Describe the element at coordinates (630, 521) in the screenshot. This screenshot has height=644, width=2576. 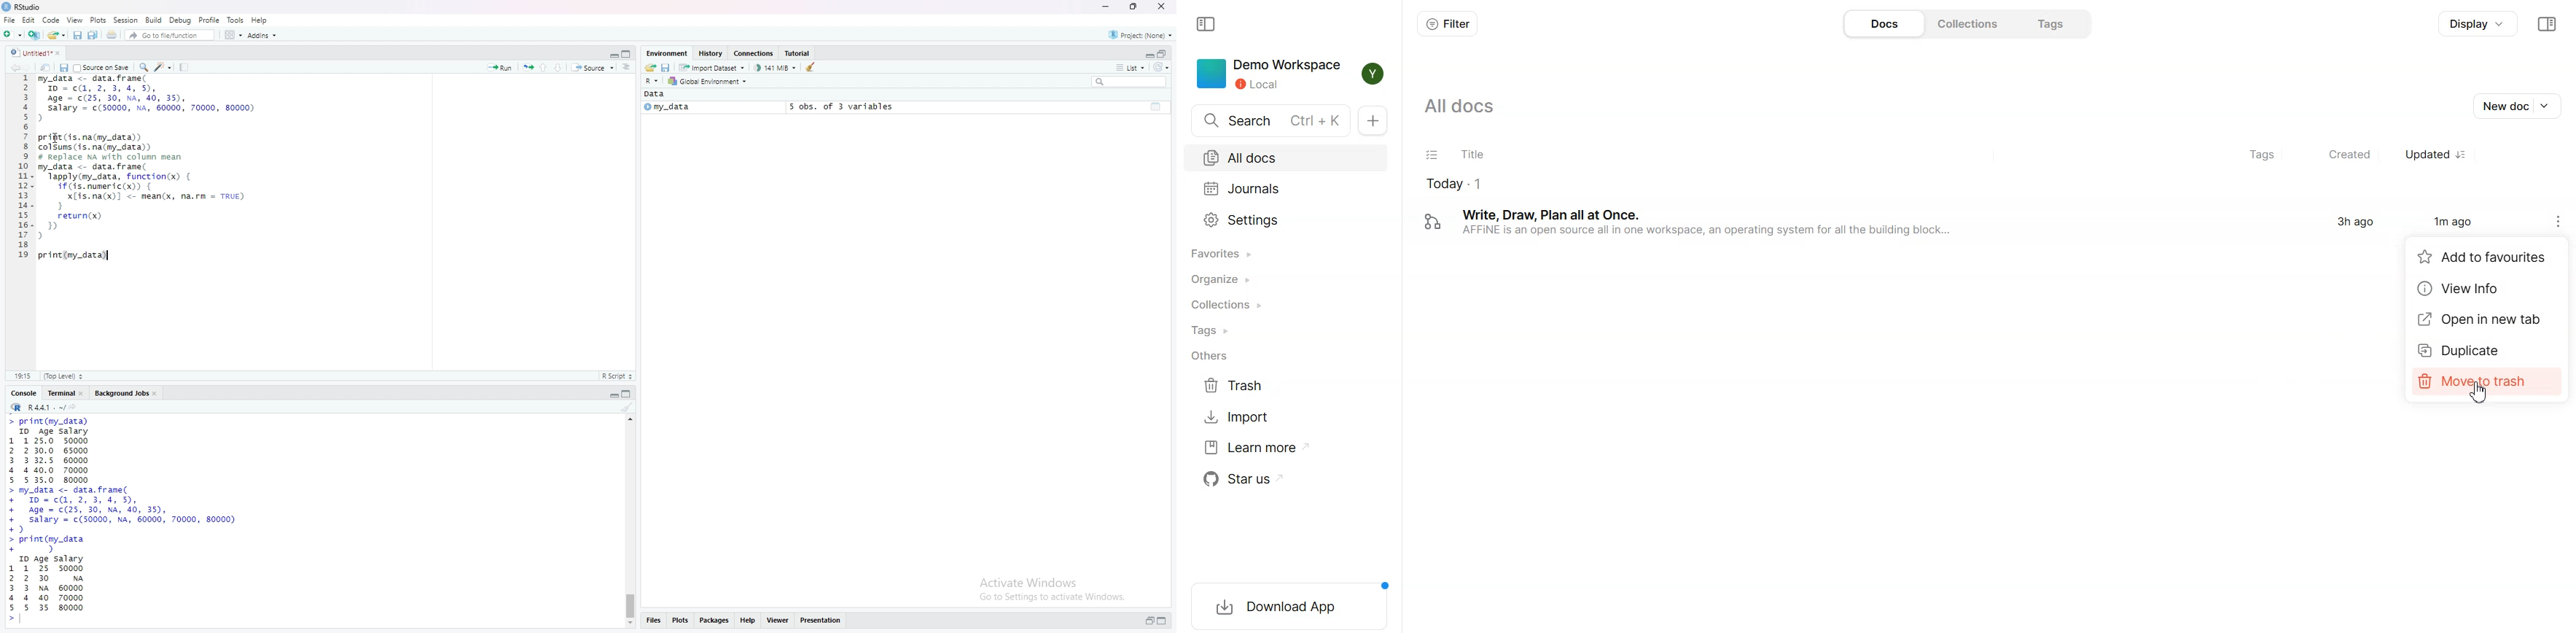
I see `scrollbar` at that location.